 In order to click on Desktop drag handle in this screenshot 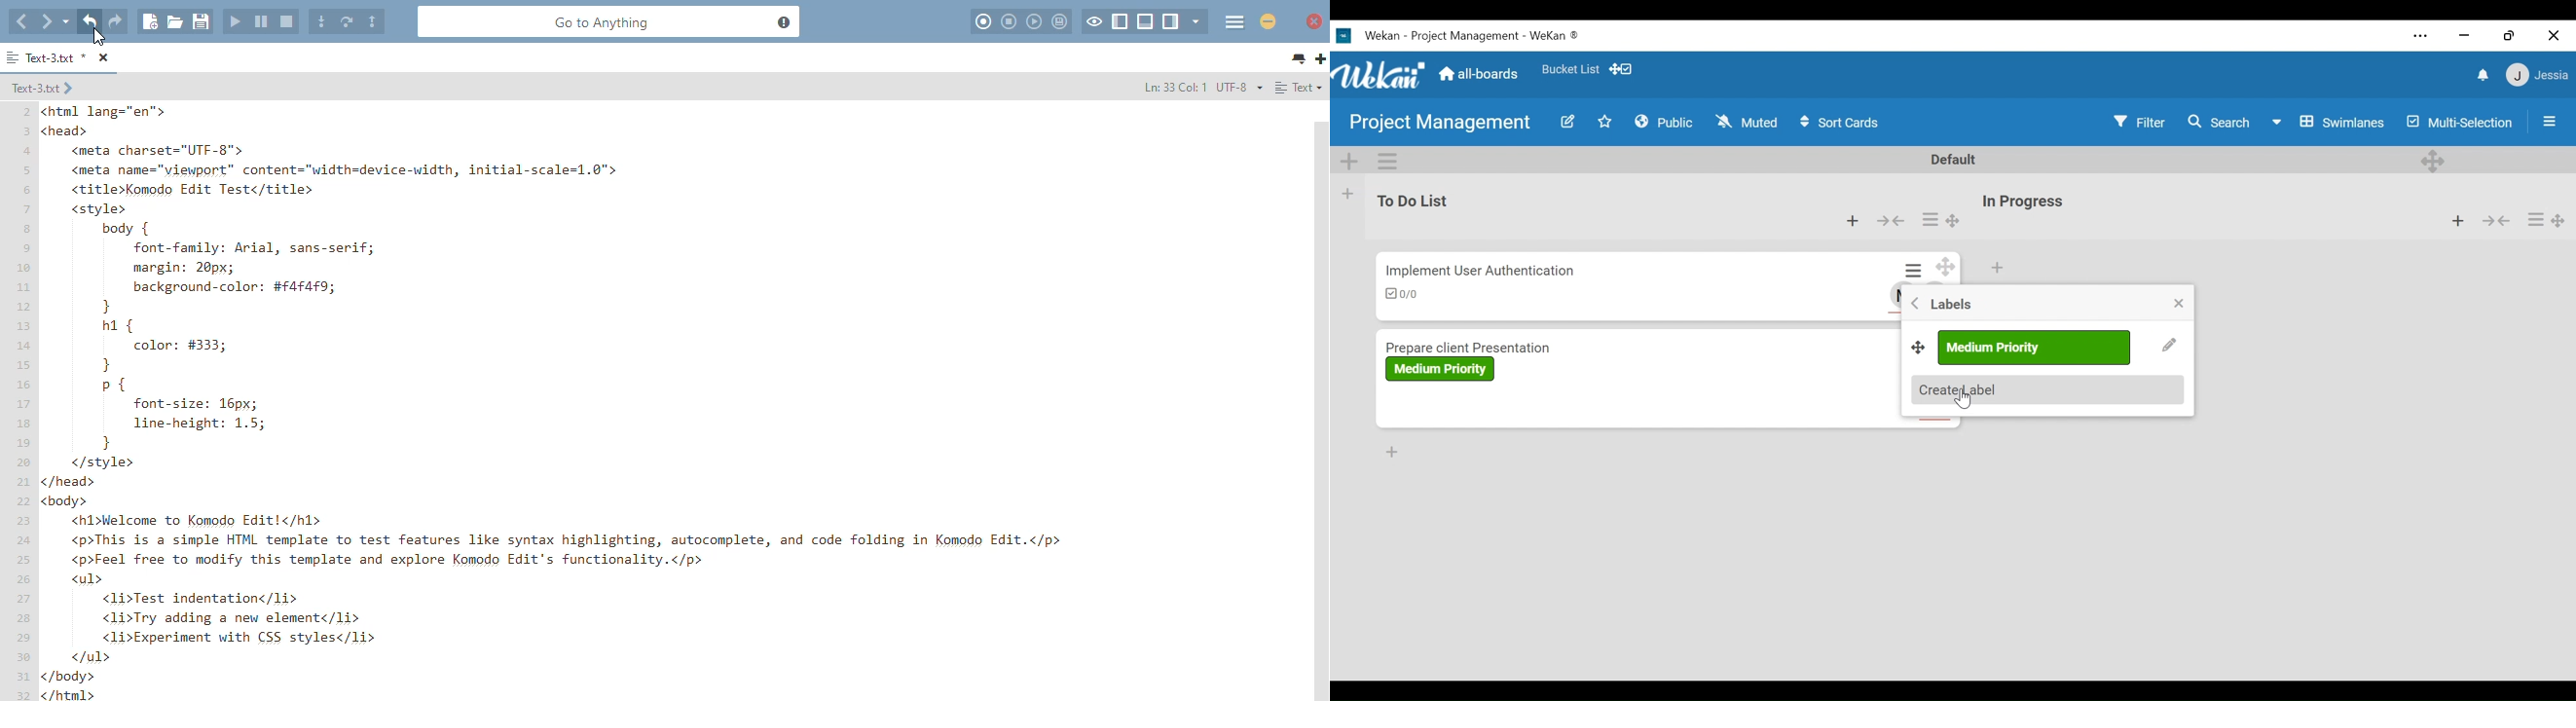, I will do `click(1954, 222)`.